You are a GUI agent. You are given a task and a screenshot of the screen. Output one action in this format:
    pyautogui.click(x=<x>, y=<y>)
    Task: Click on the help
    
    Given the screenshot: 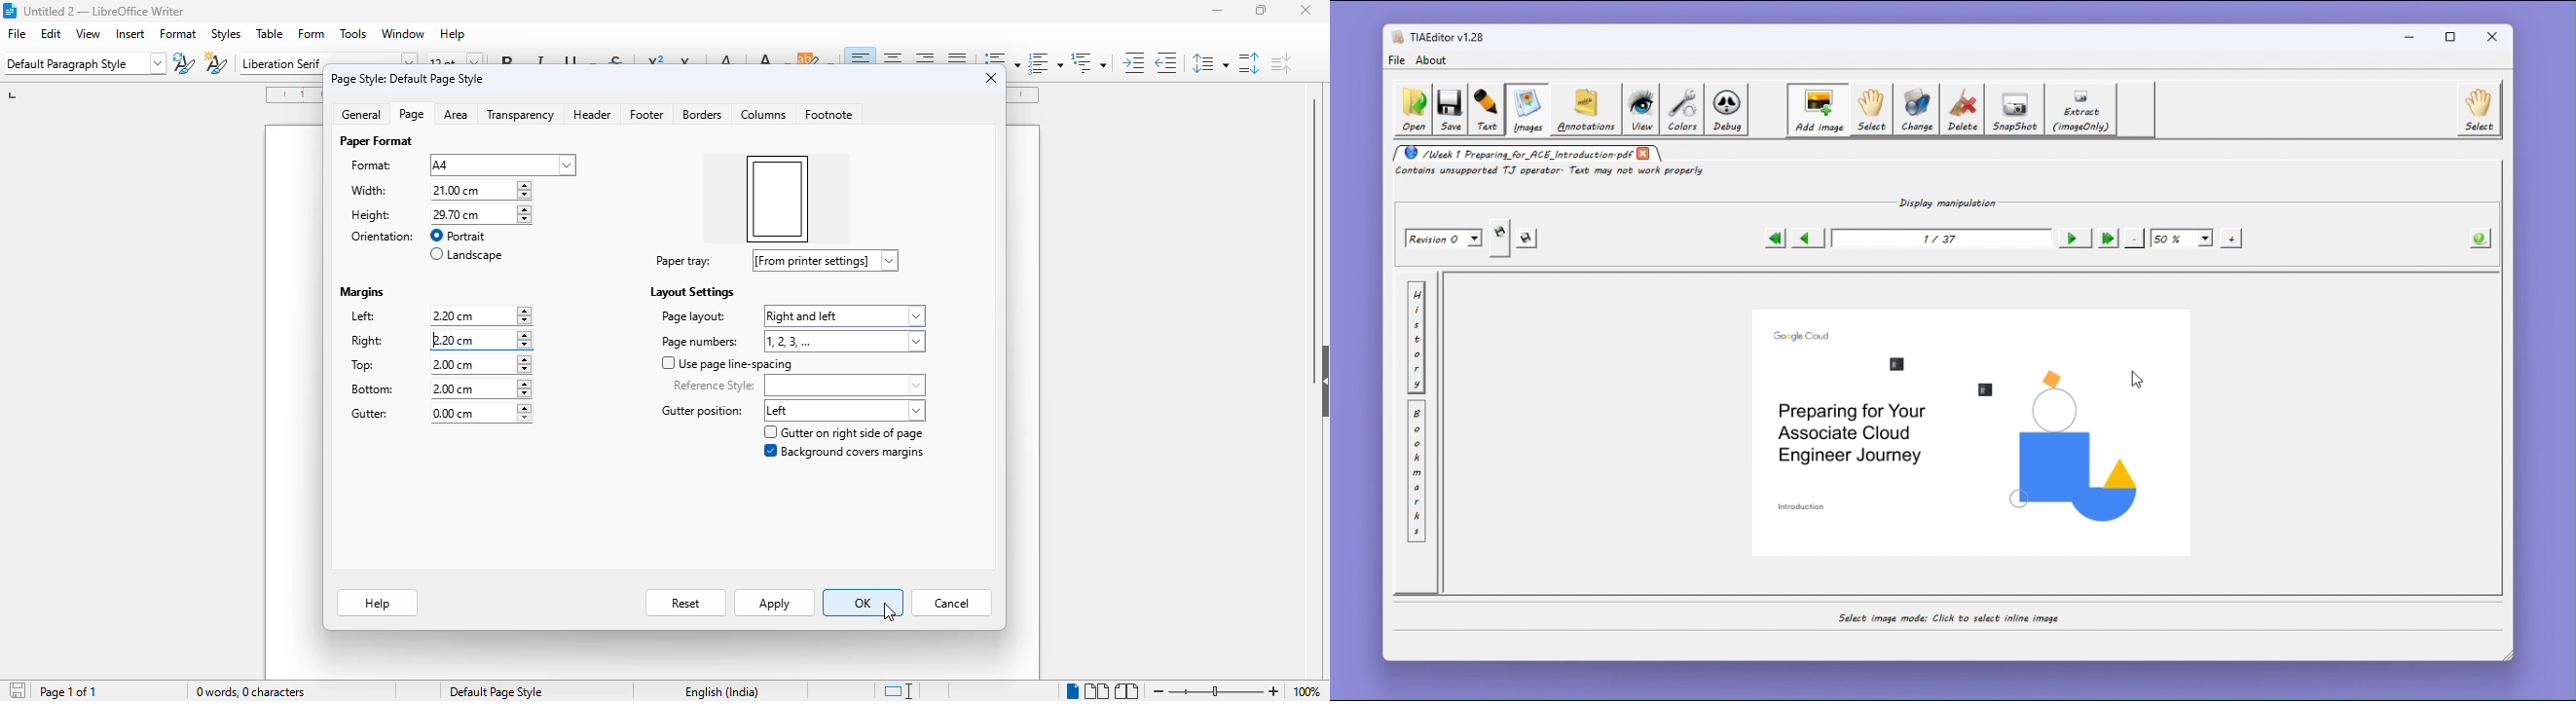 What is the action you would take?
    pyautogui.click(x=378, y=602)
    